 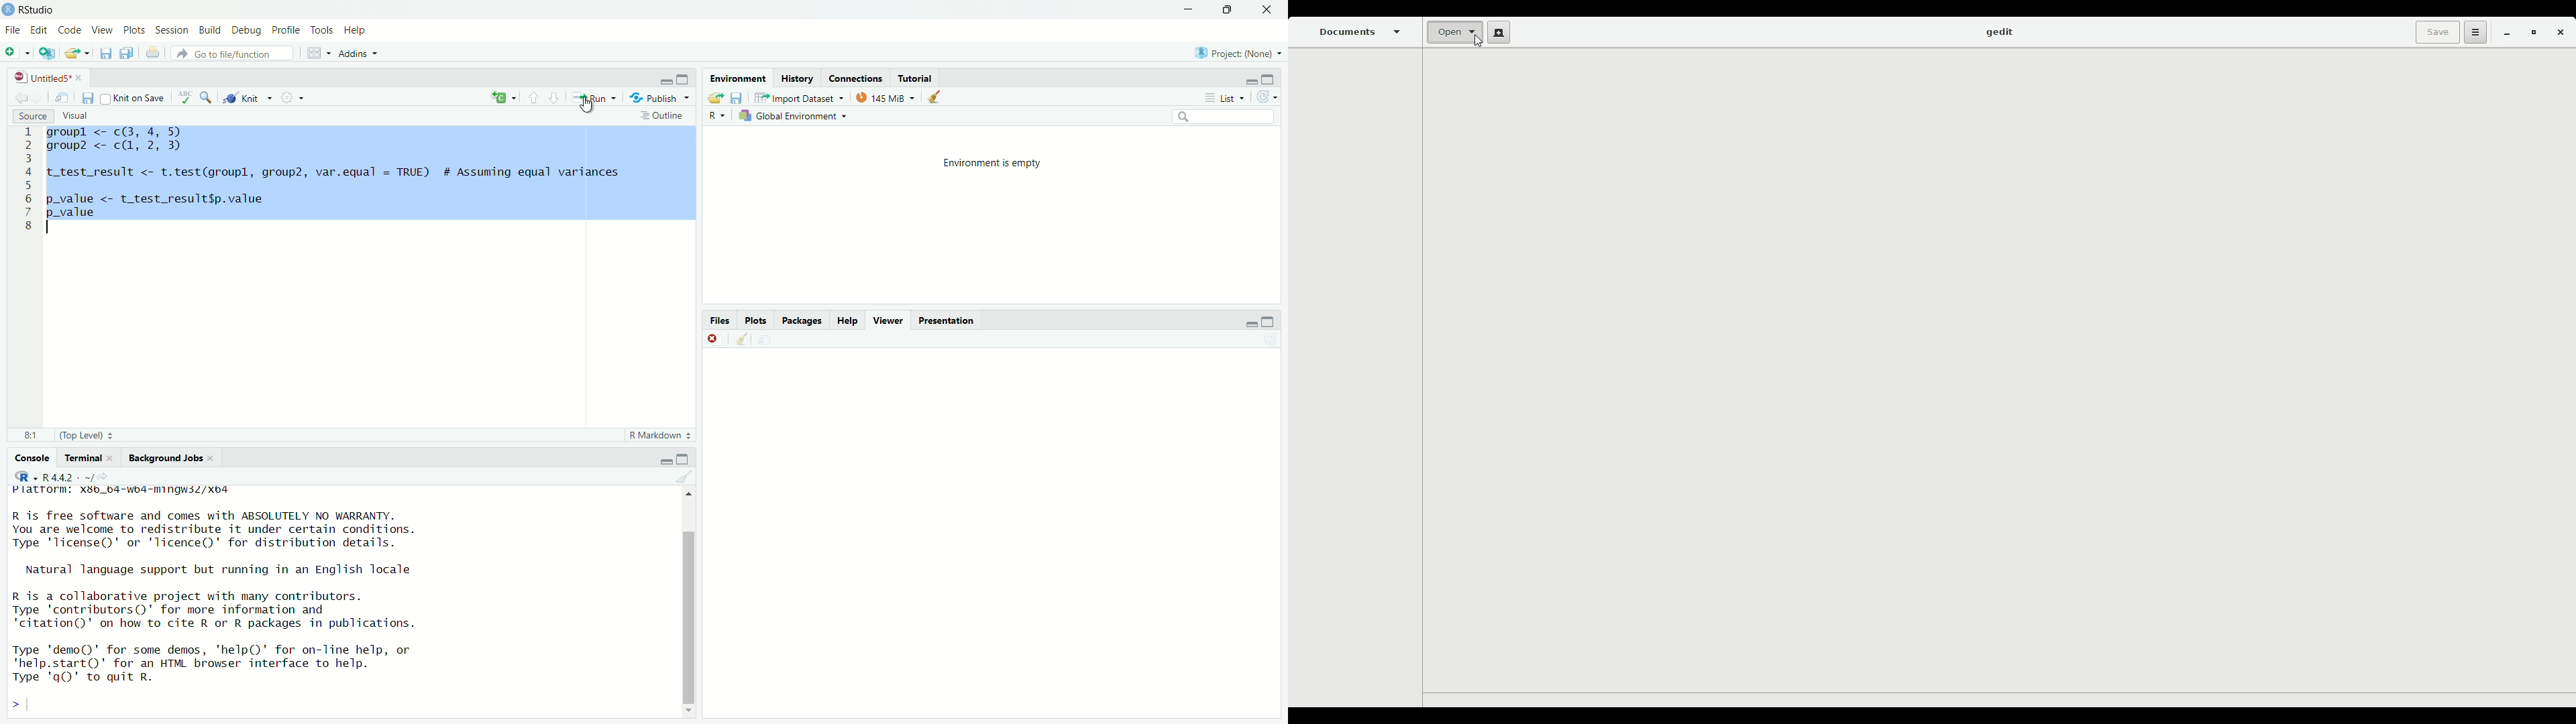 I want to click on maximise, so click(x=1274, y=76).